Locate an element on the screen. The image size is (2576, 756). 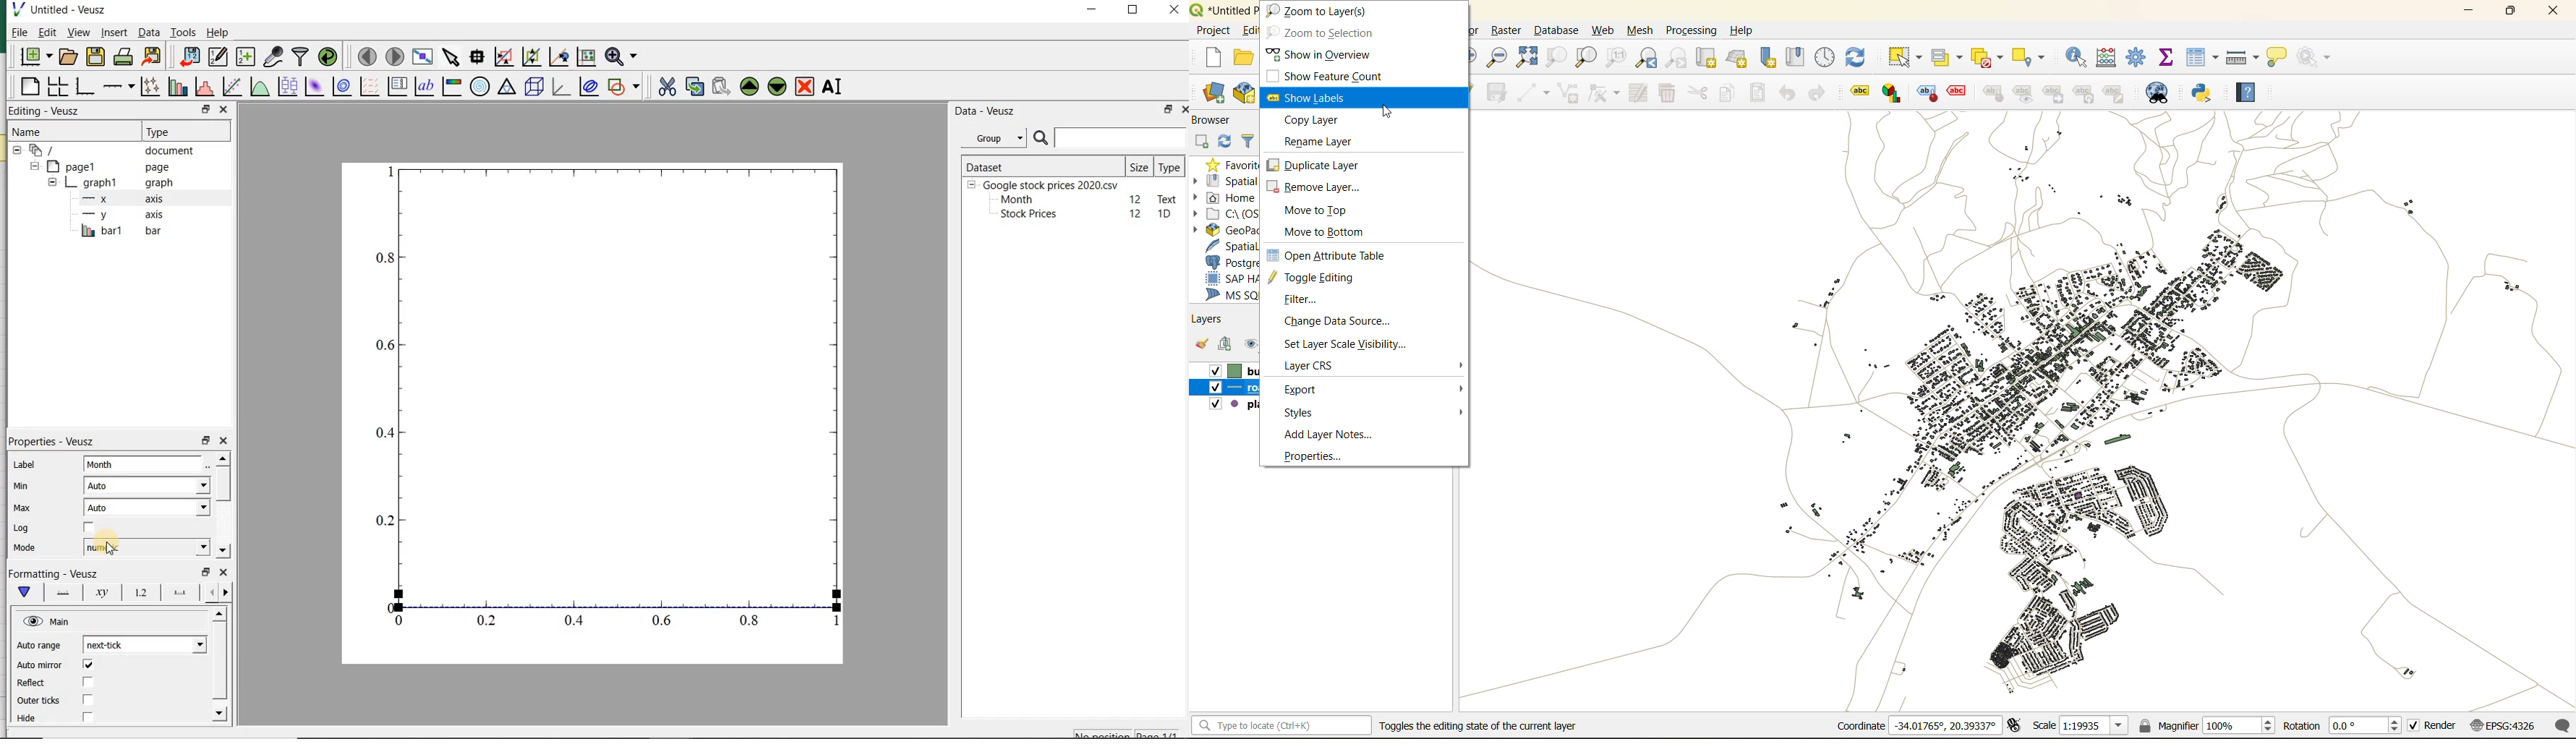
Stock prices is located at coordinates (1022, 214).